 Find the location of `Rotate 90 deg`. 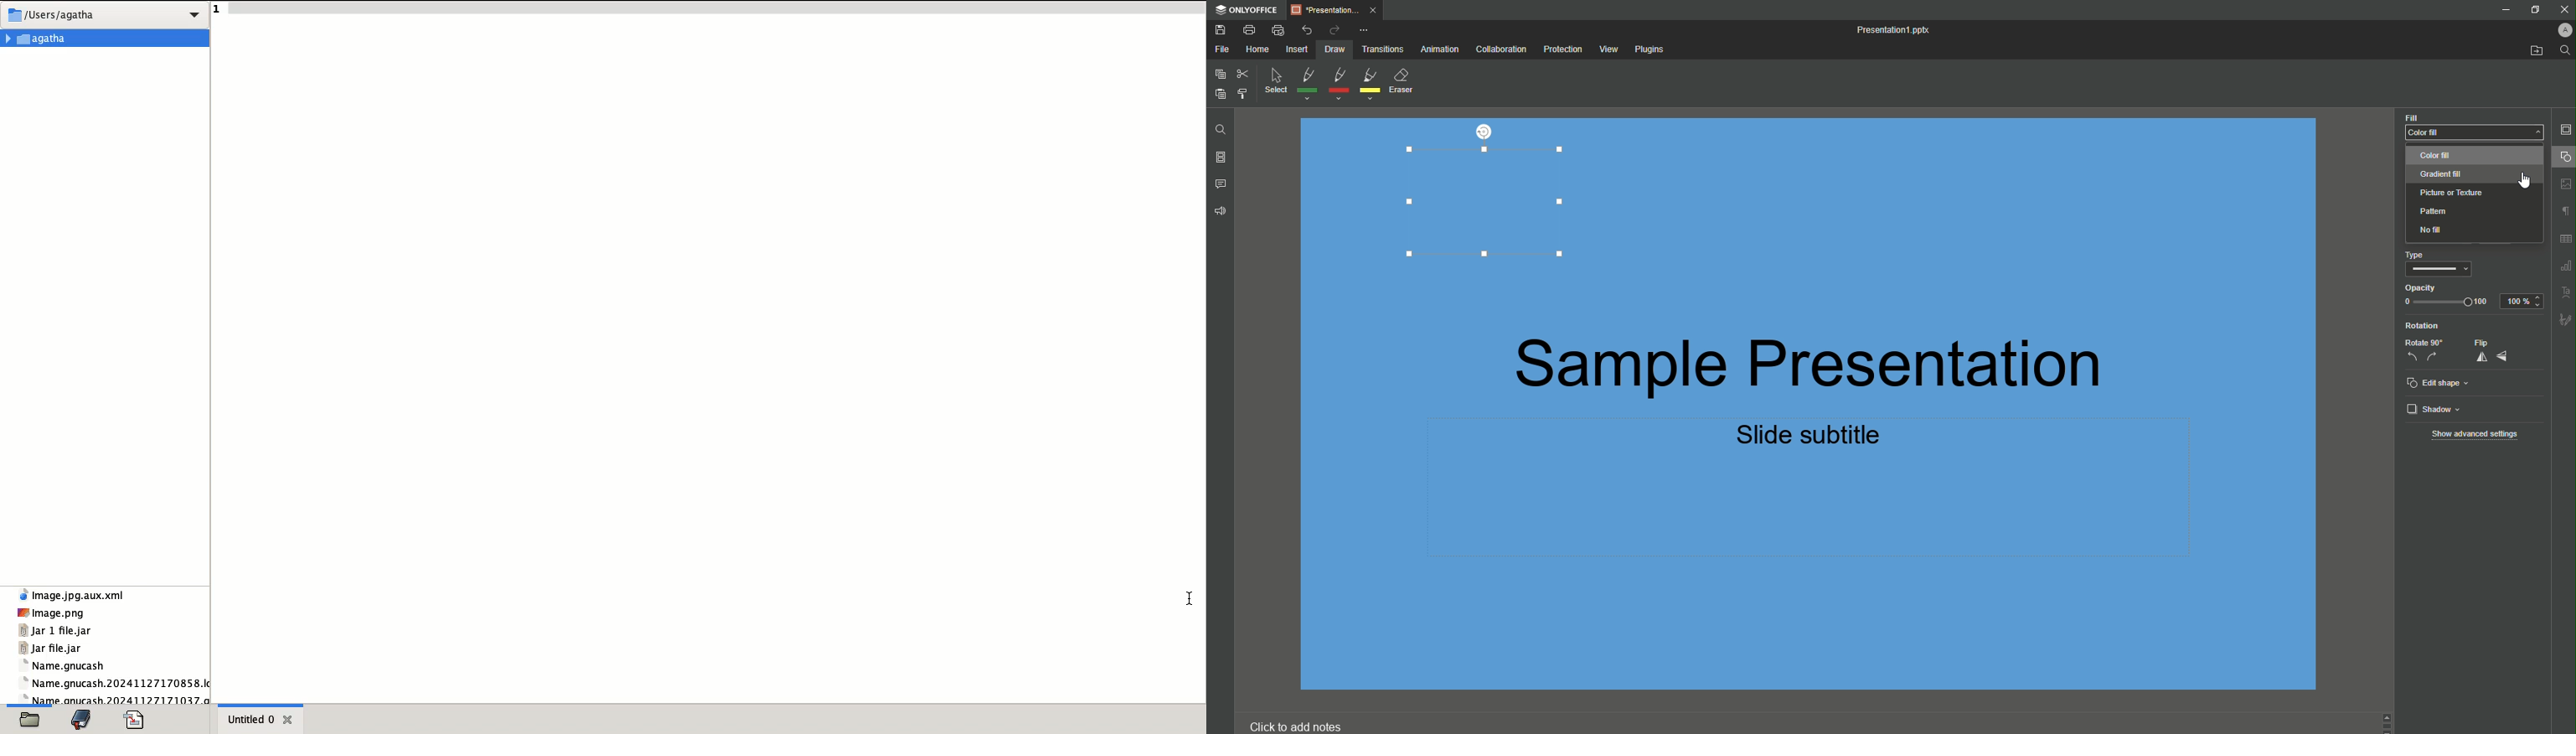

Rotate 90 deg is located at coordinates (2423, 352).